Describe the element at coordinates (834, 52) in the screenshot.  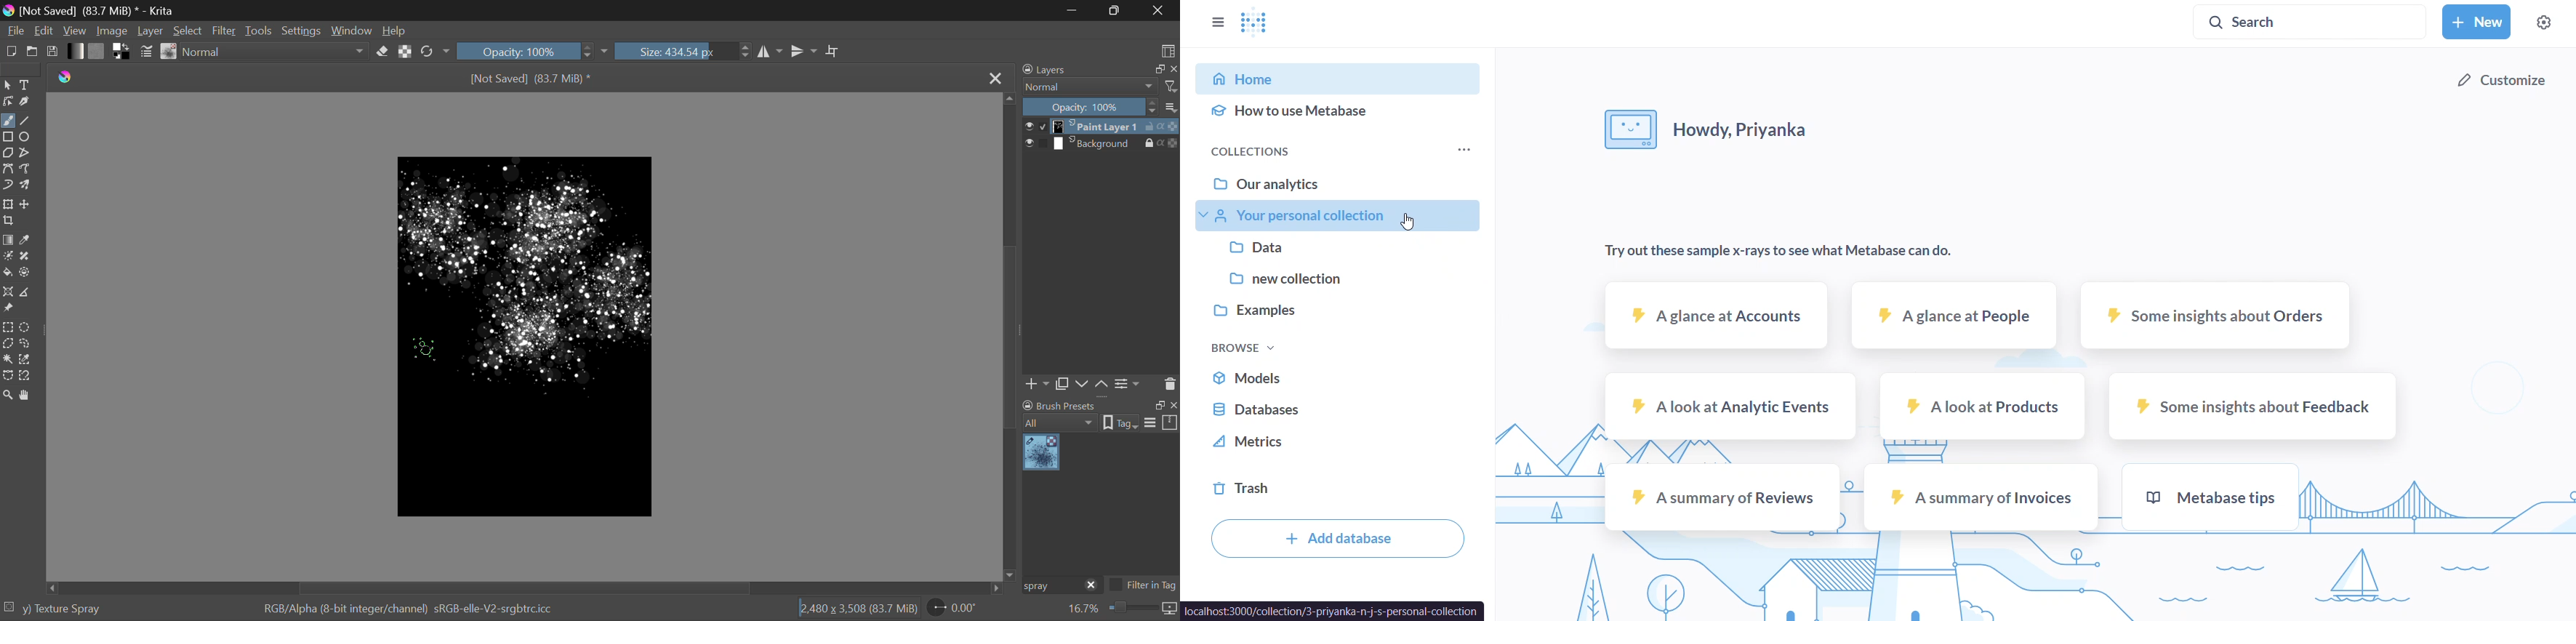
I see `Crop` at that location.